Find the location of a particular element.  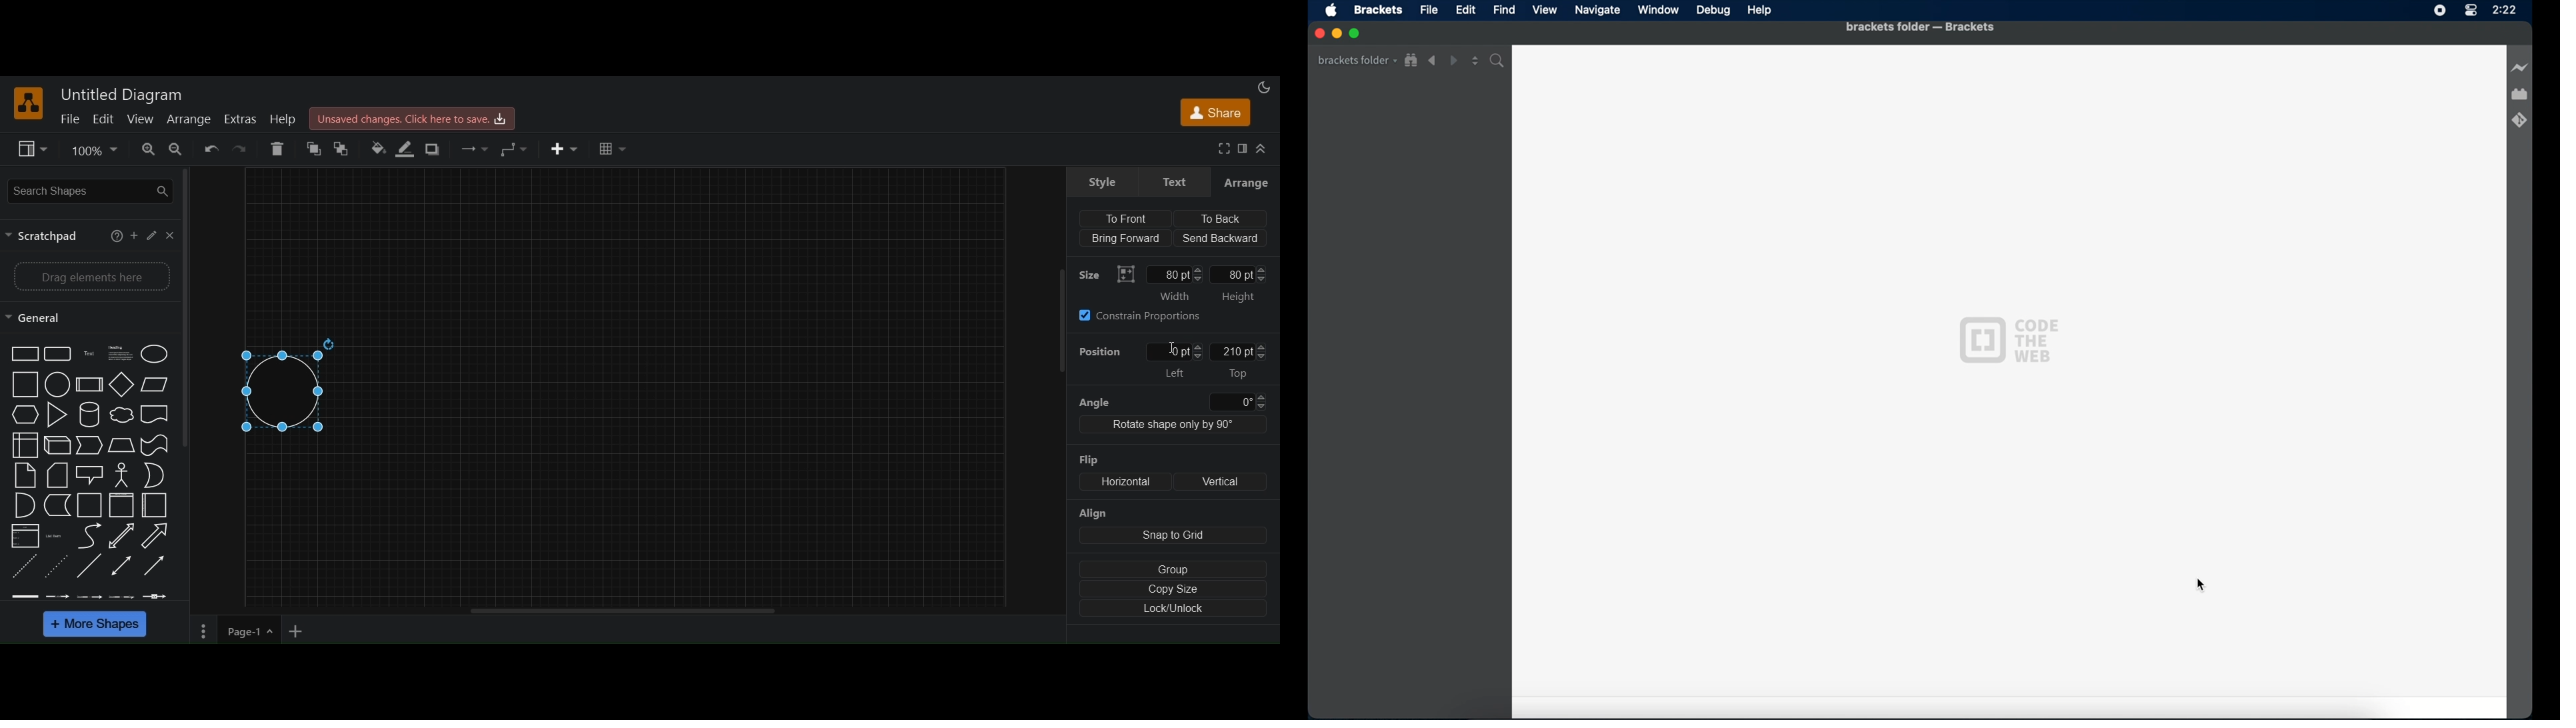

width is located at coordinates (1175, 283).